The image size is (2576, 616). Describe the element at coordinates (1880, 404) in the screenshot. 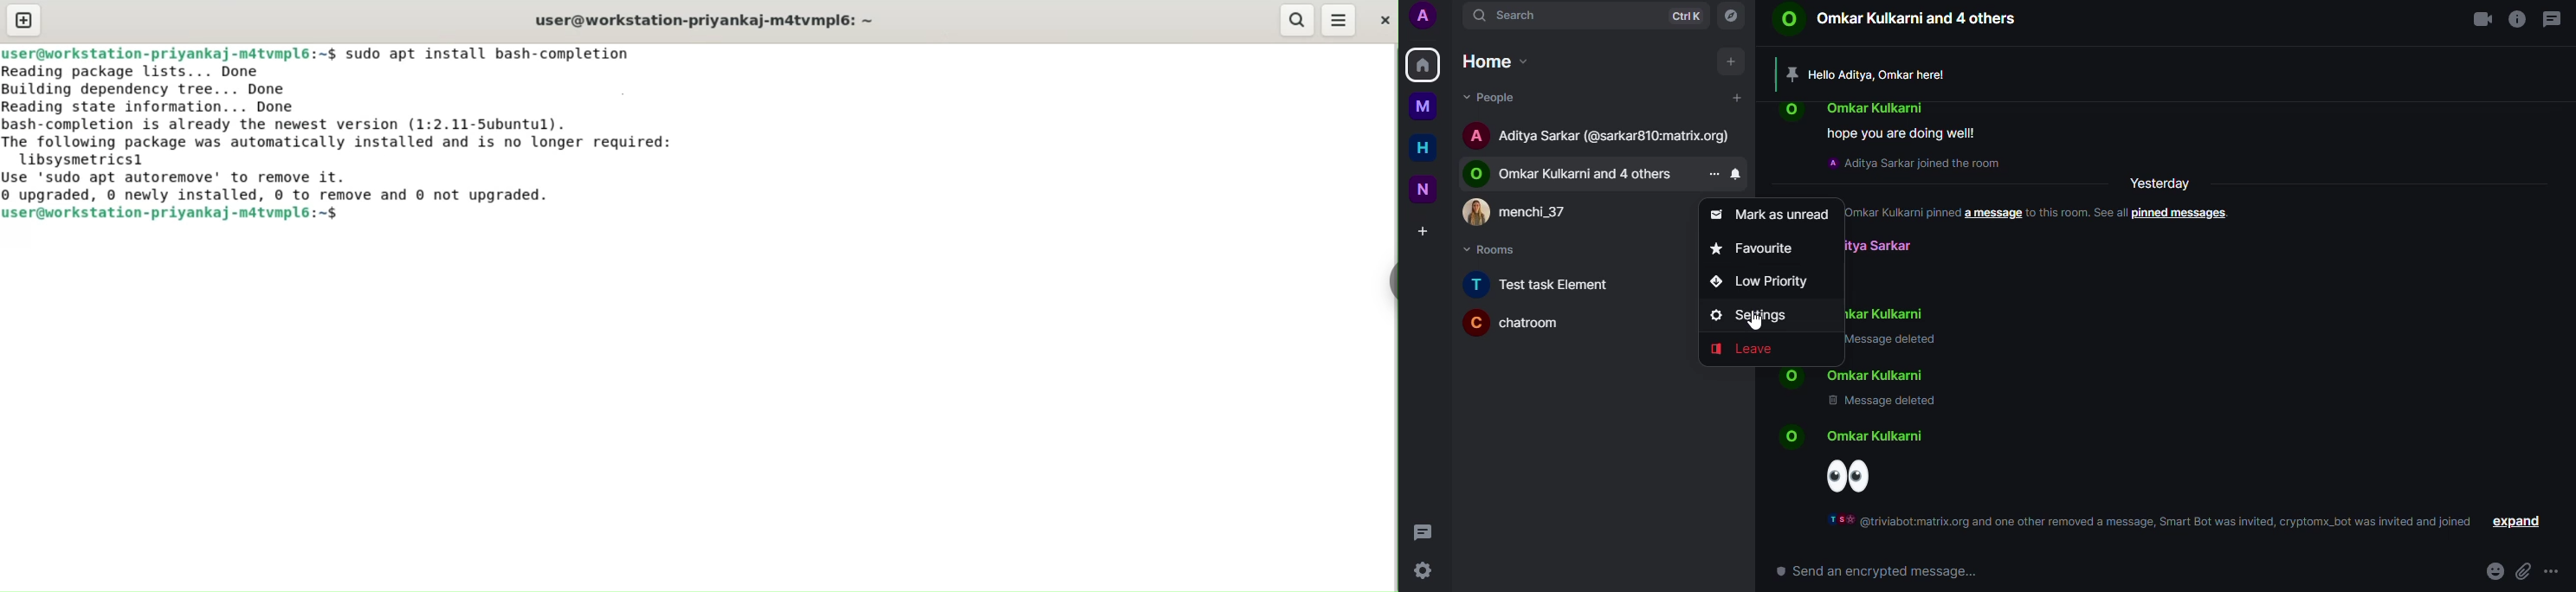

I see `Message deleted` at that location.